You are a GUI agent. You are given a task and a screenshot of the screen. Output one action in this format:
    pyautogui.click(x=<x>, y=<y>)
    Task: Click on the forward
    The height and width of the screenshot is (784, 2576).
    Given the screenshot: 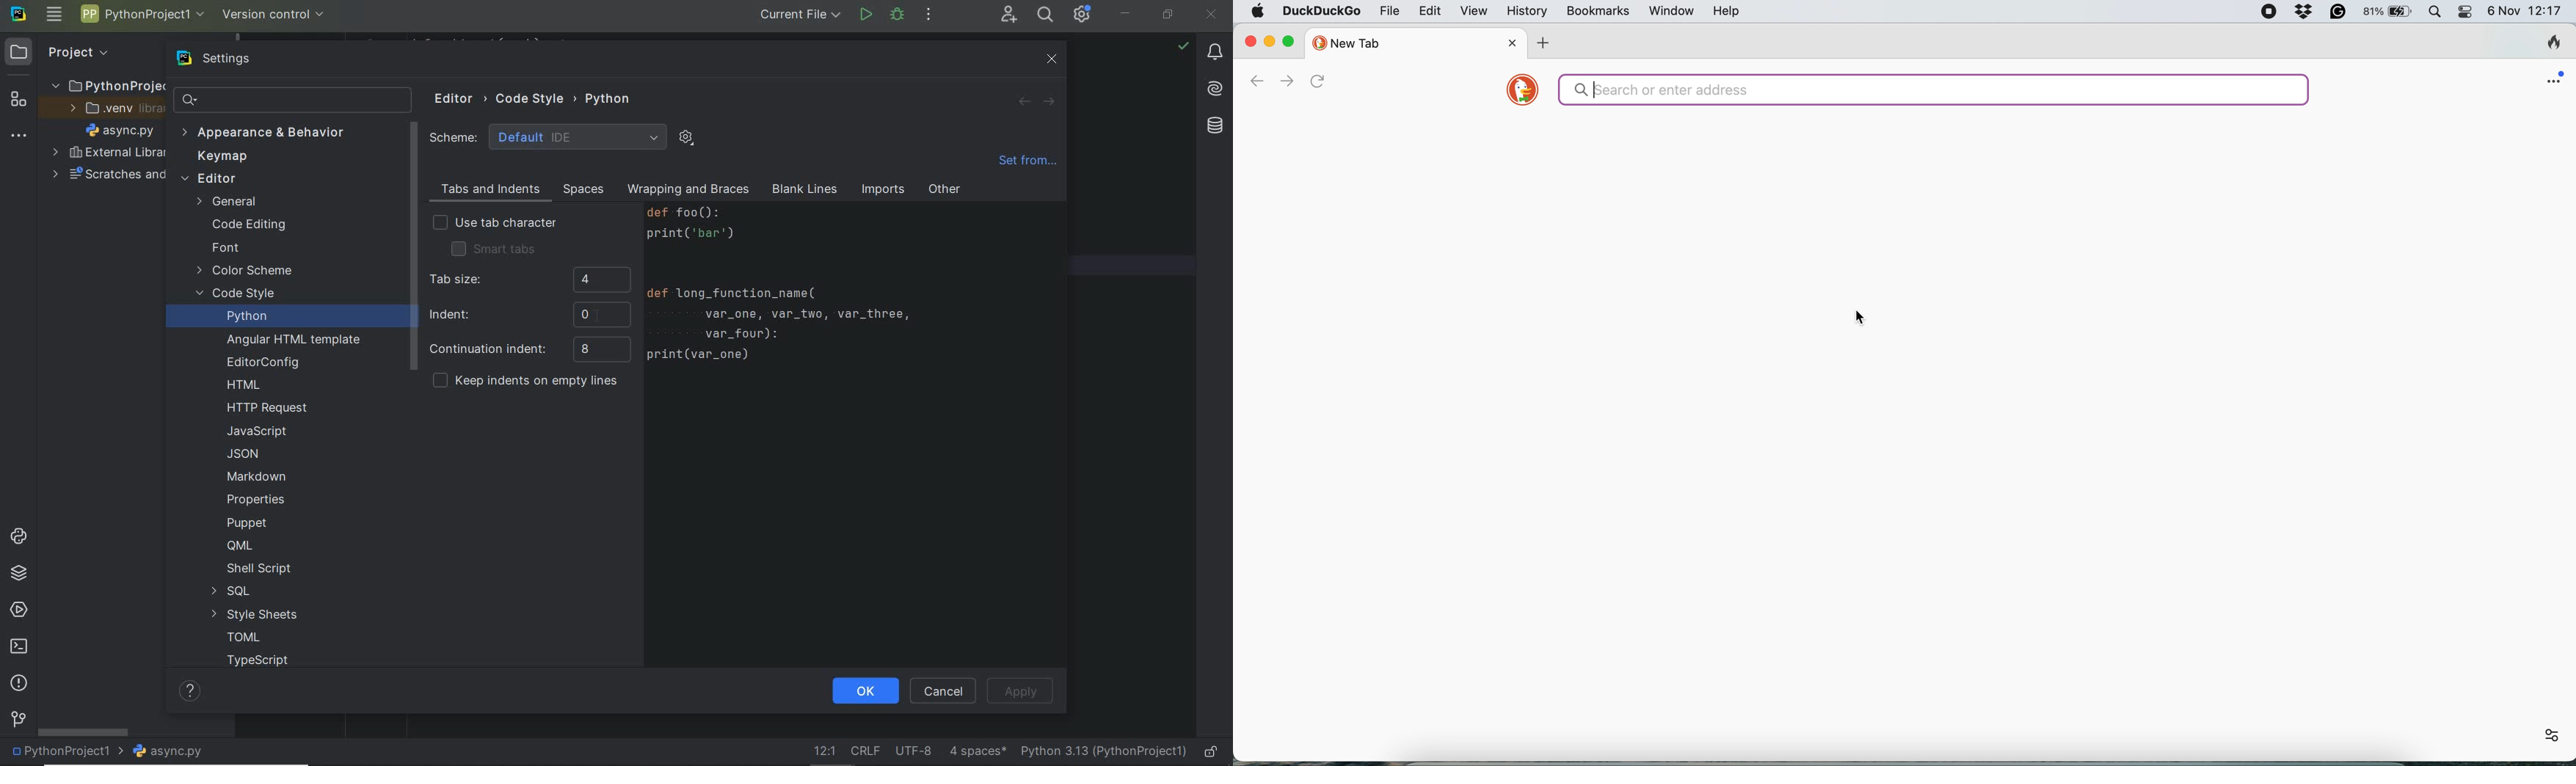 What is the action you would take?
    pyautogui.click(x=1047, y=102)
    